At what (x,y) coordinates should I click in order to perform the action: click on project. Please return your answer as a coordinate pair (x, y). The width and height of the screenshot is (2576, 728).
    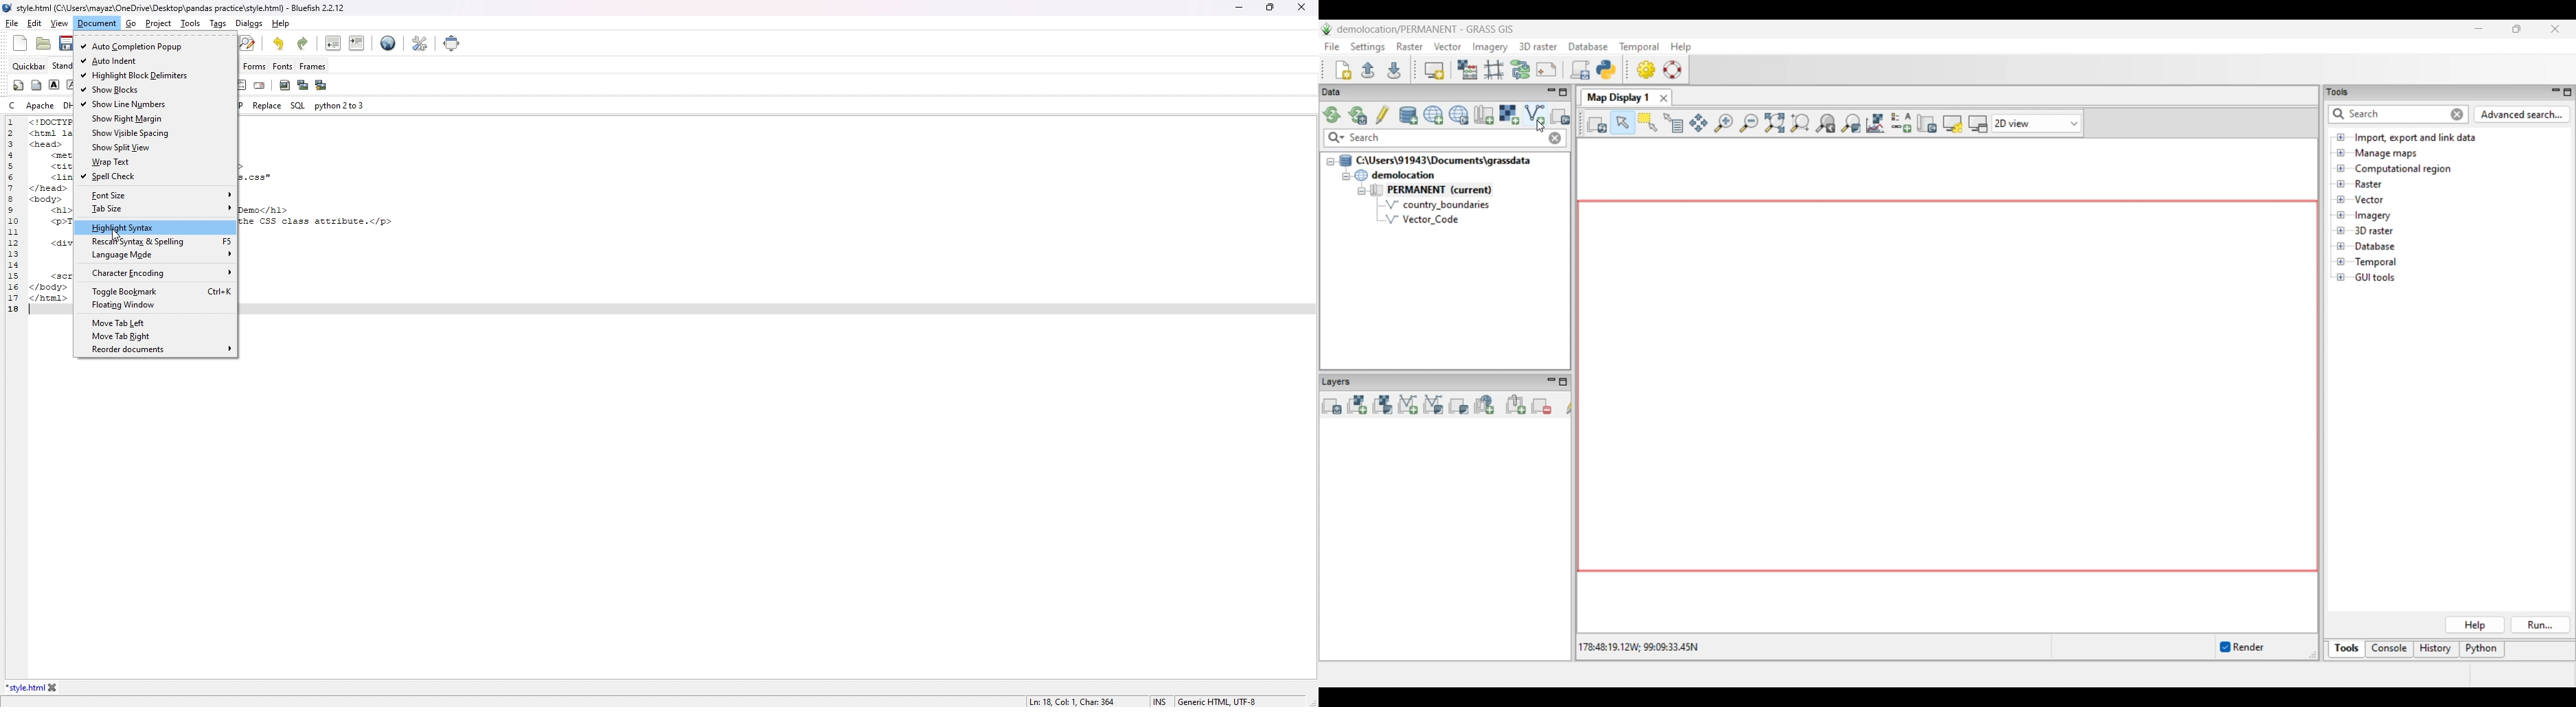
    Looking at the image, I should click on (157, 23).